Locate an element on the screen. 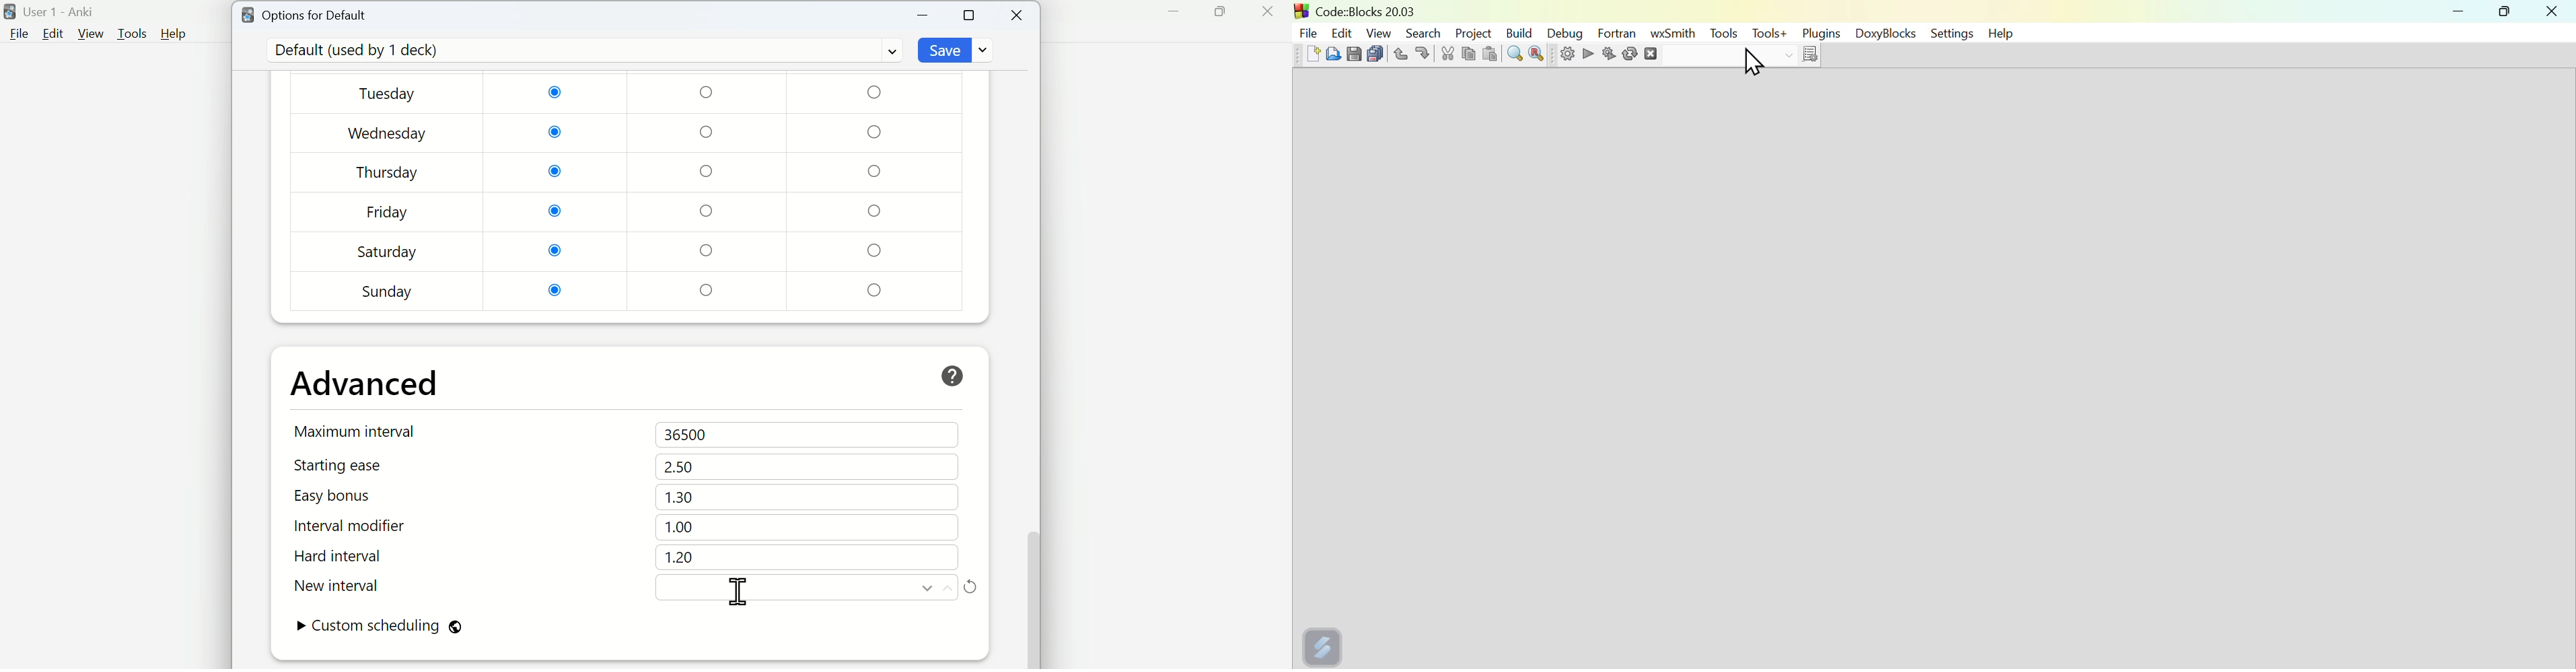 This screenshot has height=672, width=2576. Settings is located at coordinates (1950, 33).